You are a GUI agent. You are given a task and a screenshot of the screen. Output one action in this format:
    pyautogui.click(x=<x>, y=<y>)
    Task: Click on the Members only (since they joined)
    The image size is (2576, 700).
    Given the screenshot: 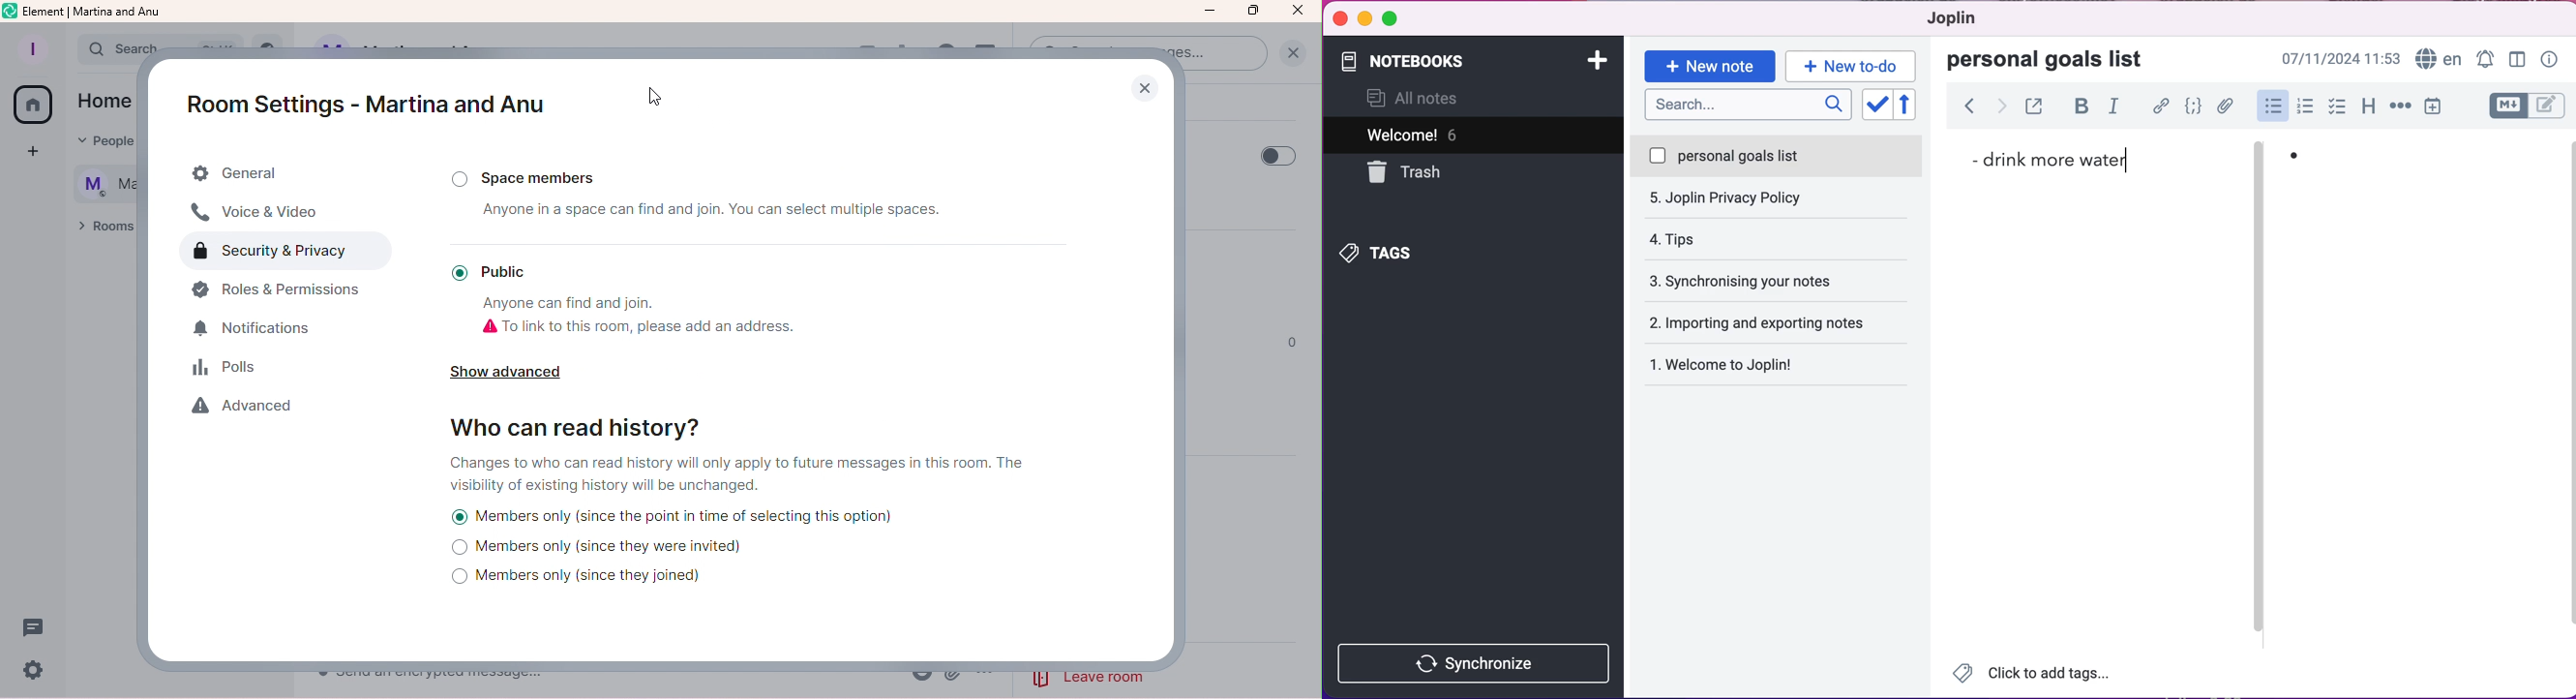 What is the action you would take?
    pyautogui.click(x=590, y=579)
    